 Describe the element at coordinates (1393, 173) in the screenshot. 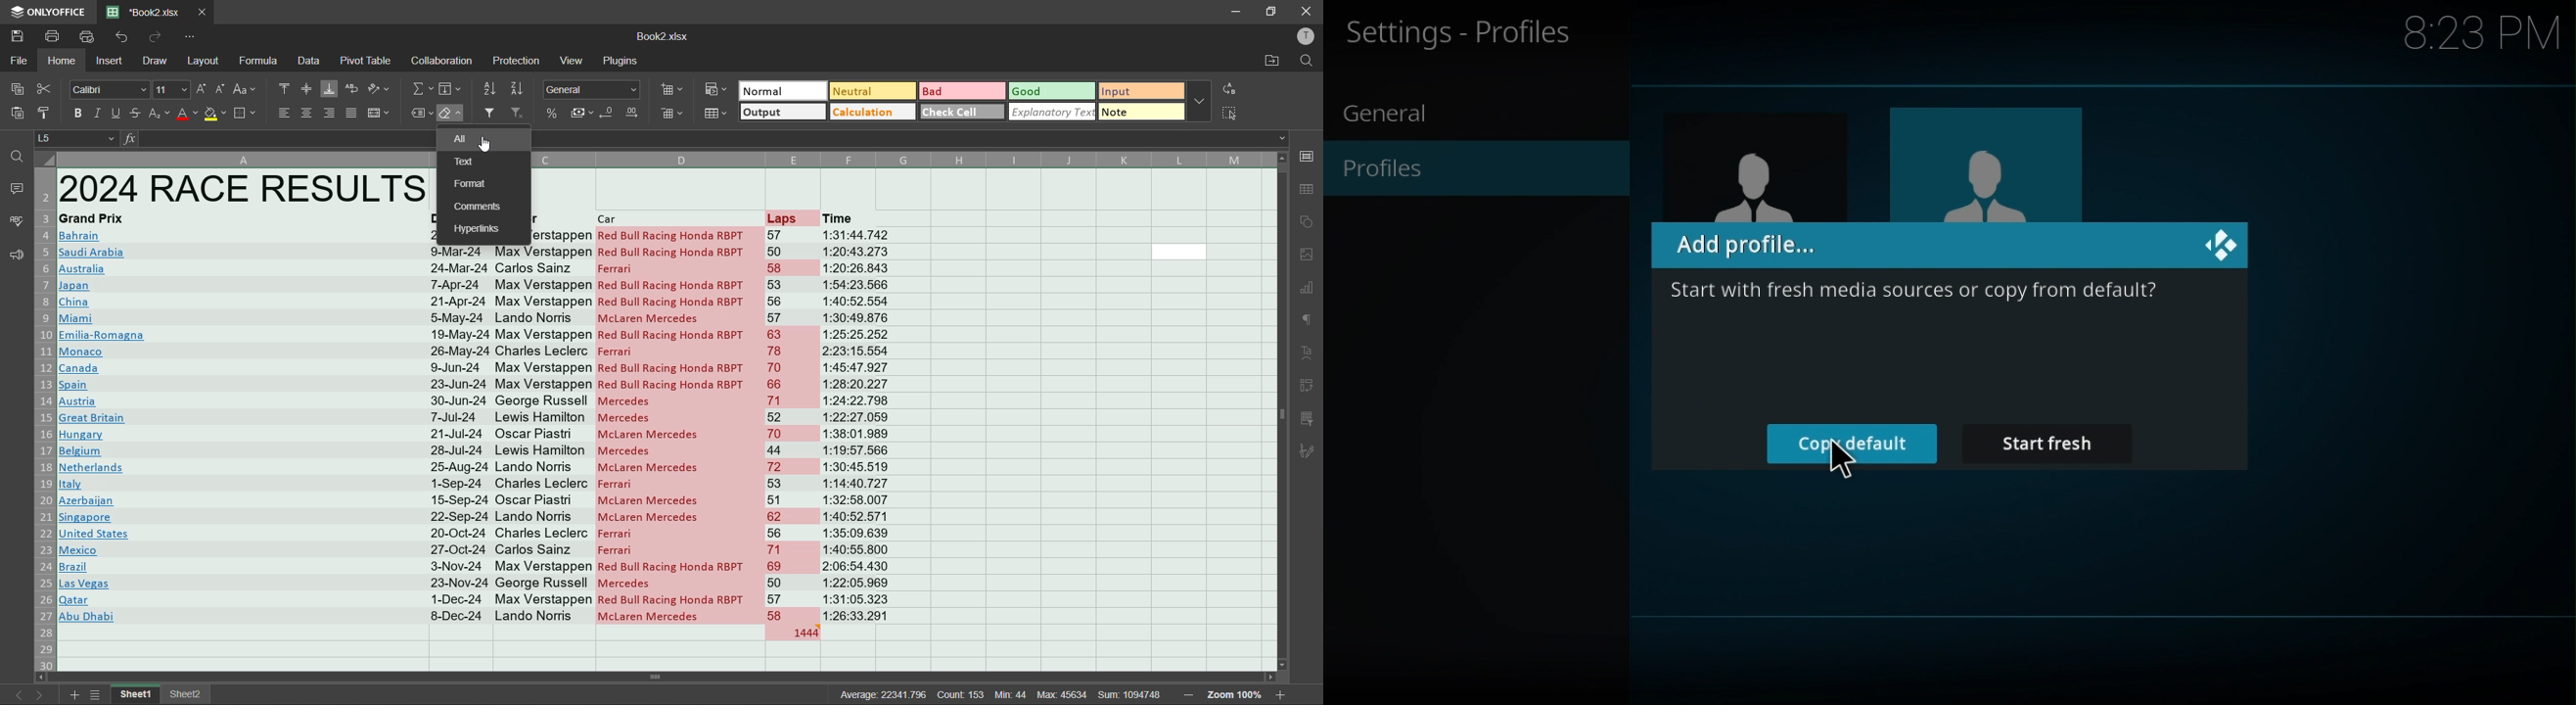

I see `profiles` at that location.